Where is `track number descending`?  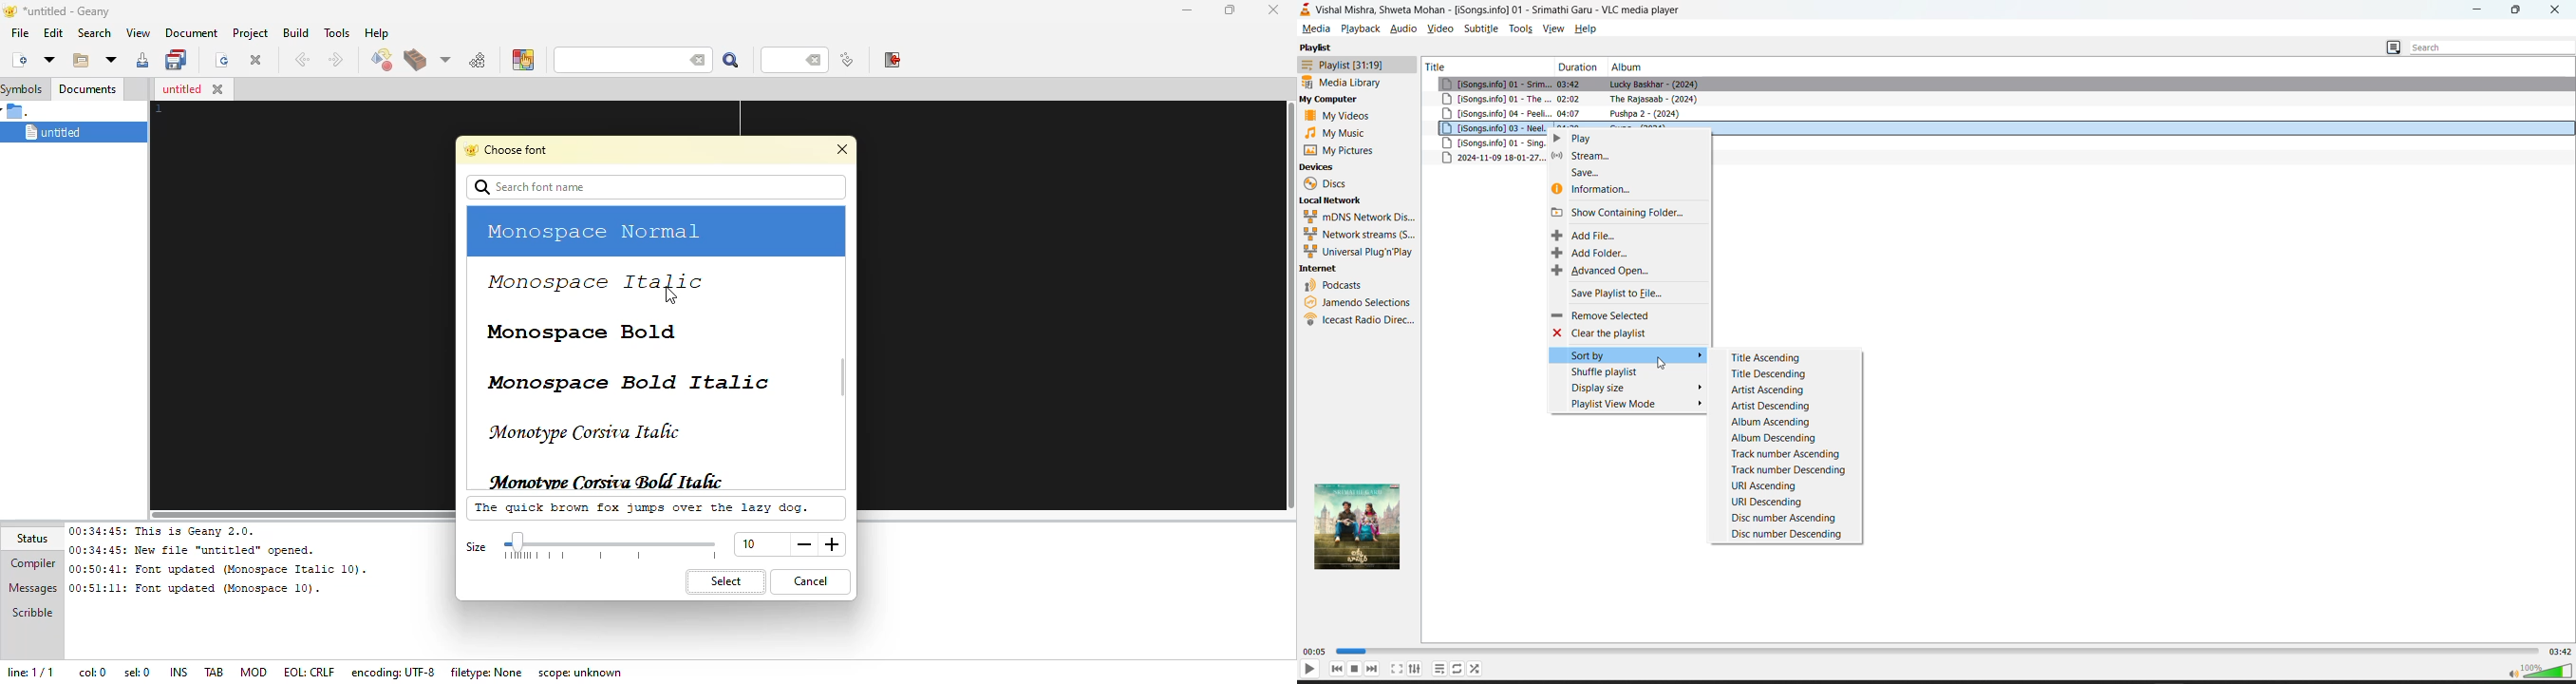
track number descending is located at coordinates (1785, 469).